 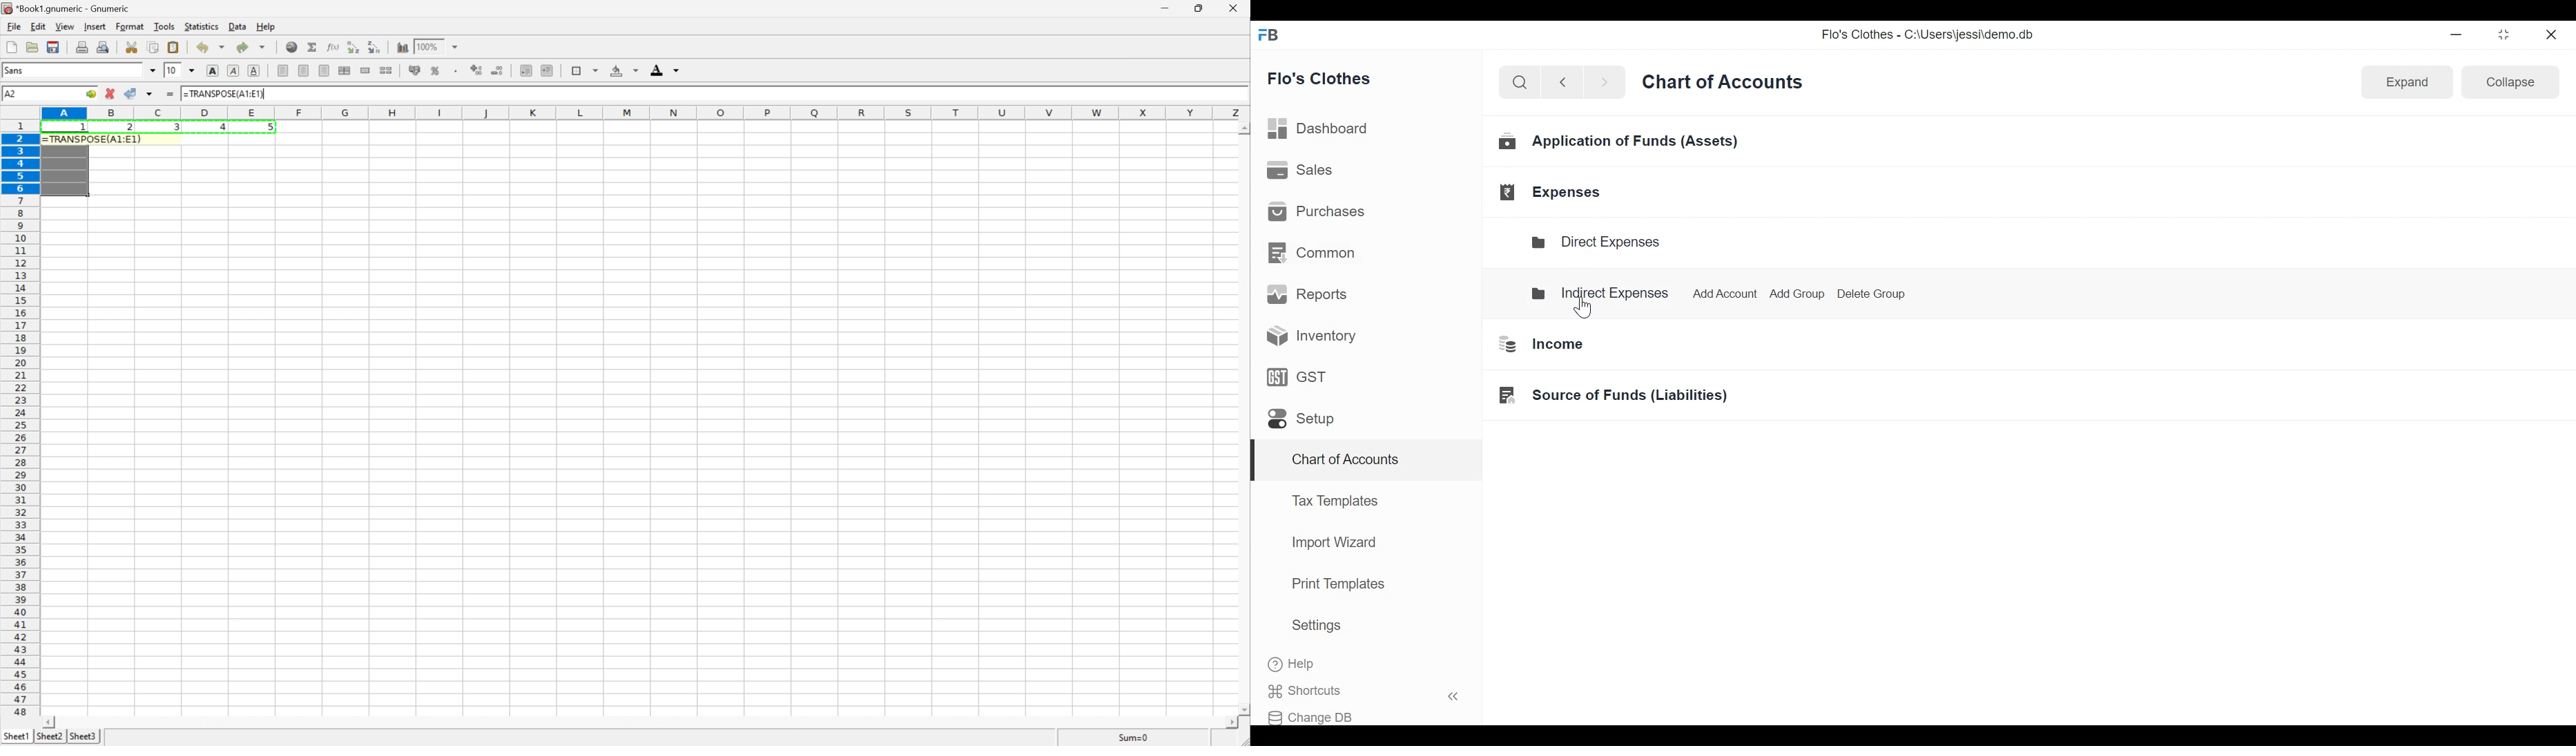 I want to click on Tax Templates, so click(x=1334, y=500).